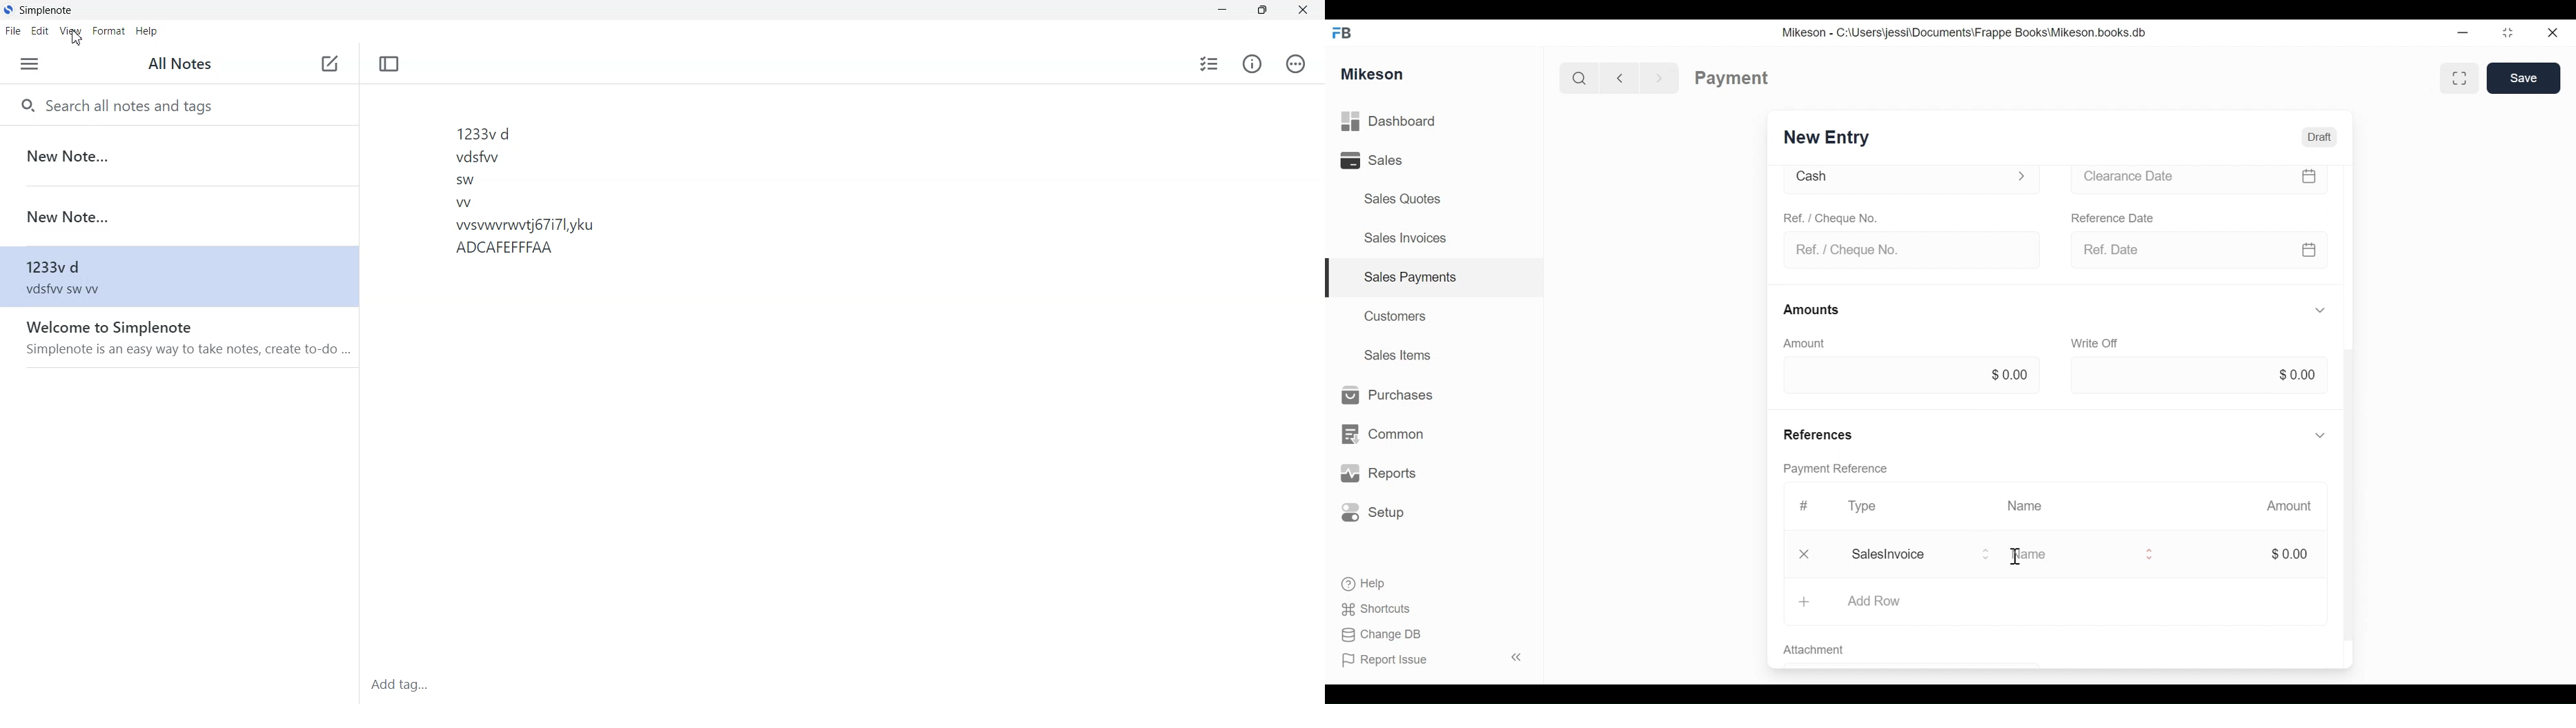  What do you see at coordinates (2028, 506) in the screenshot?
I see `Name` at bounding box center [2028, 506].